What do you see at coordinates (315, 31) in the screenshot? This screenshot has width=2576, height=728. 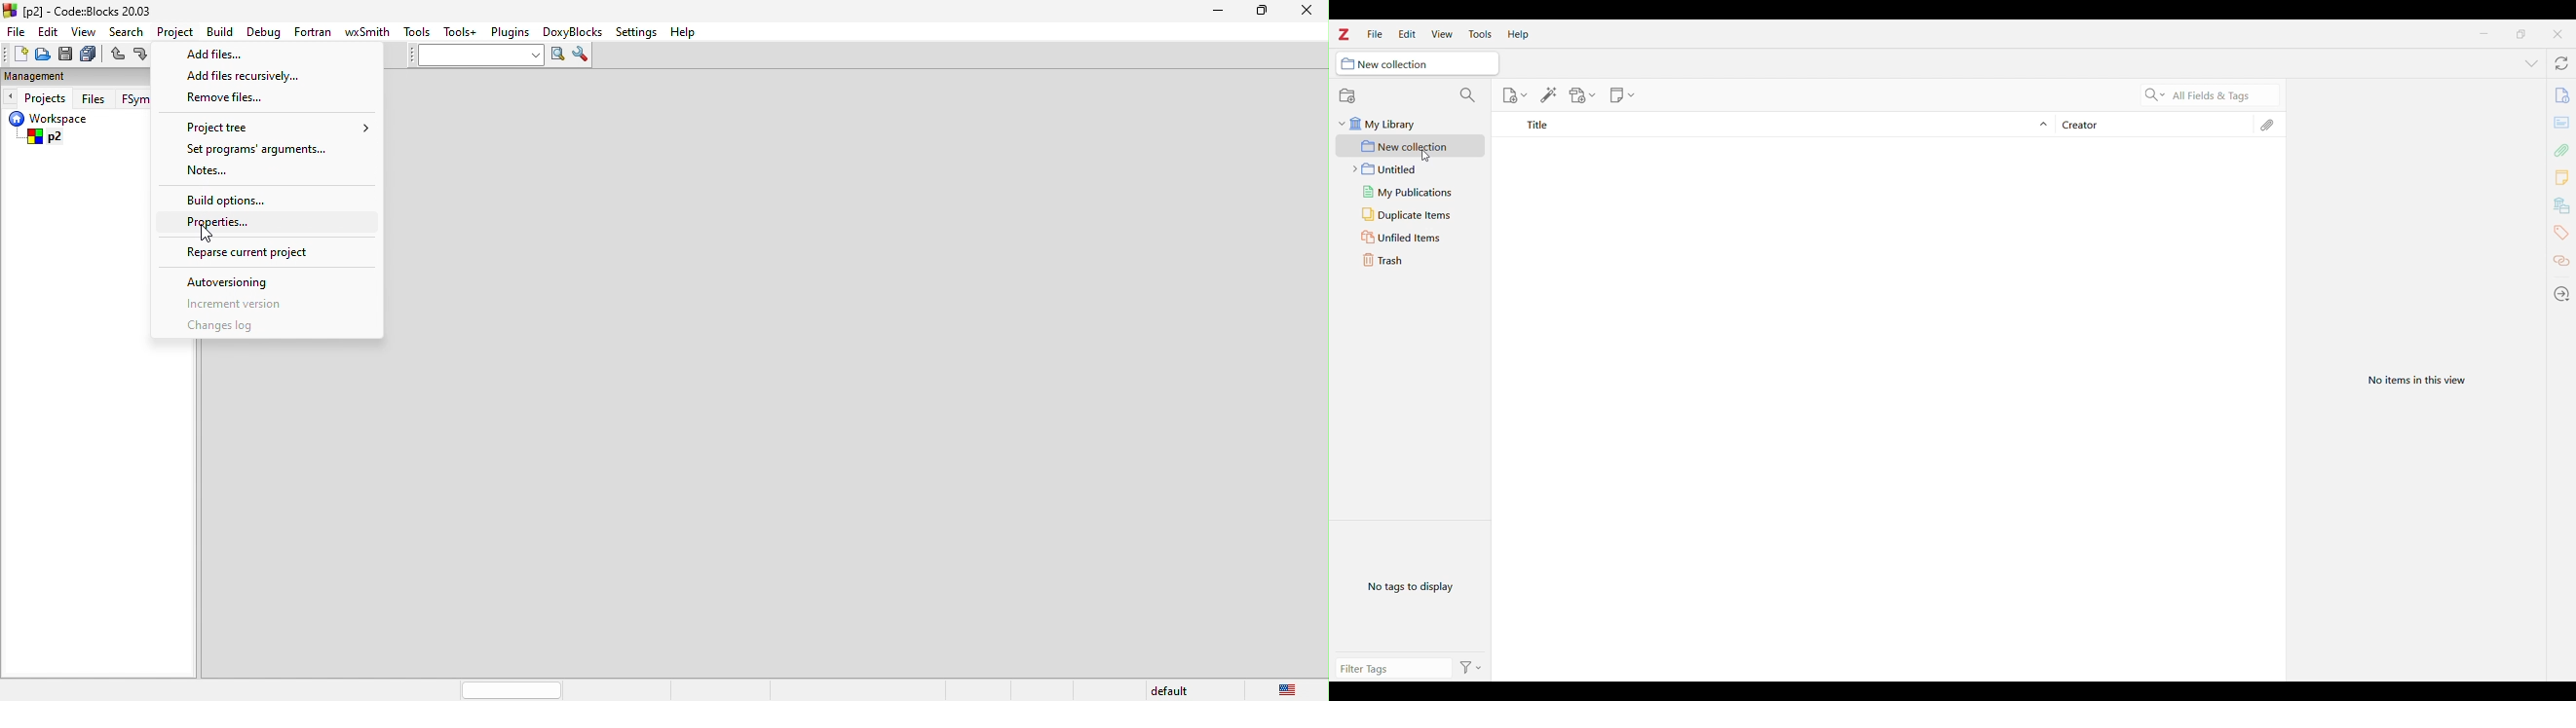 I see `fortran` at bounding box center [315, 31].